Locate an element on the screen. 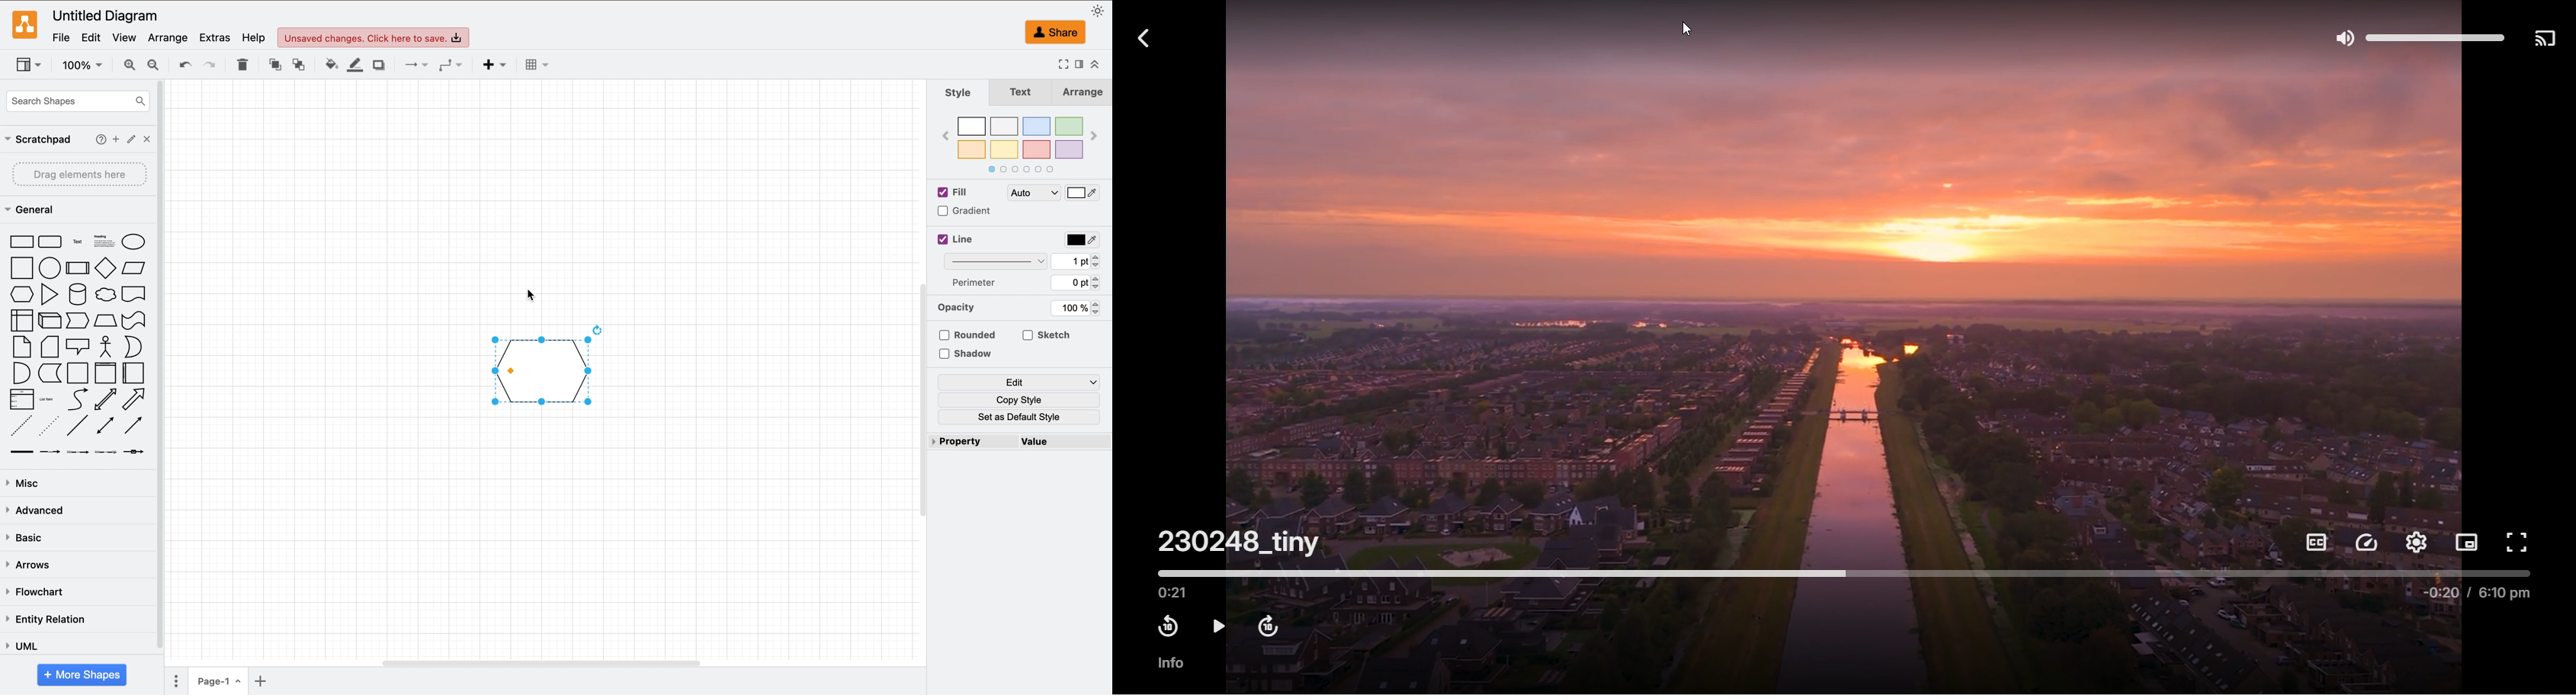  Colors Pagination  is located at coordinates (1034, 169).